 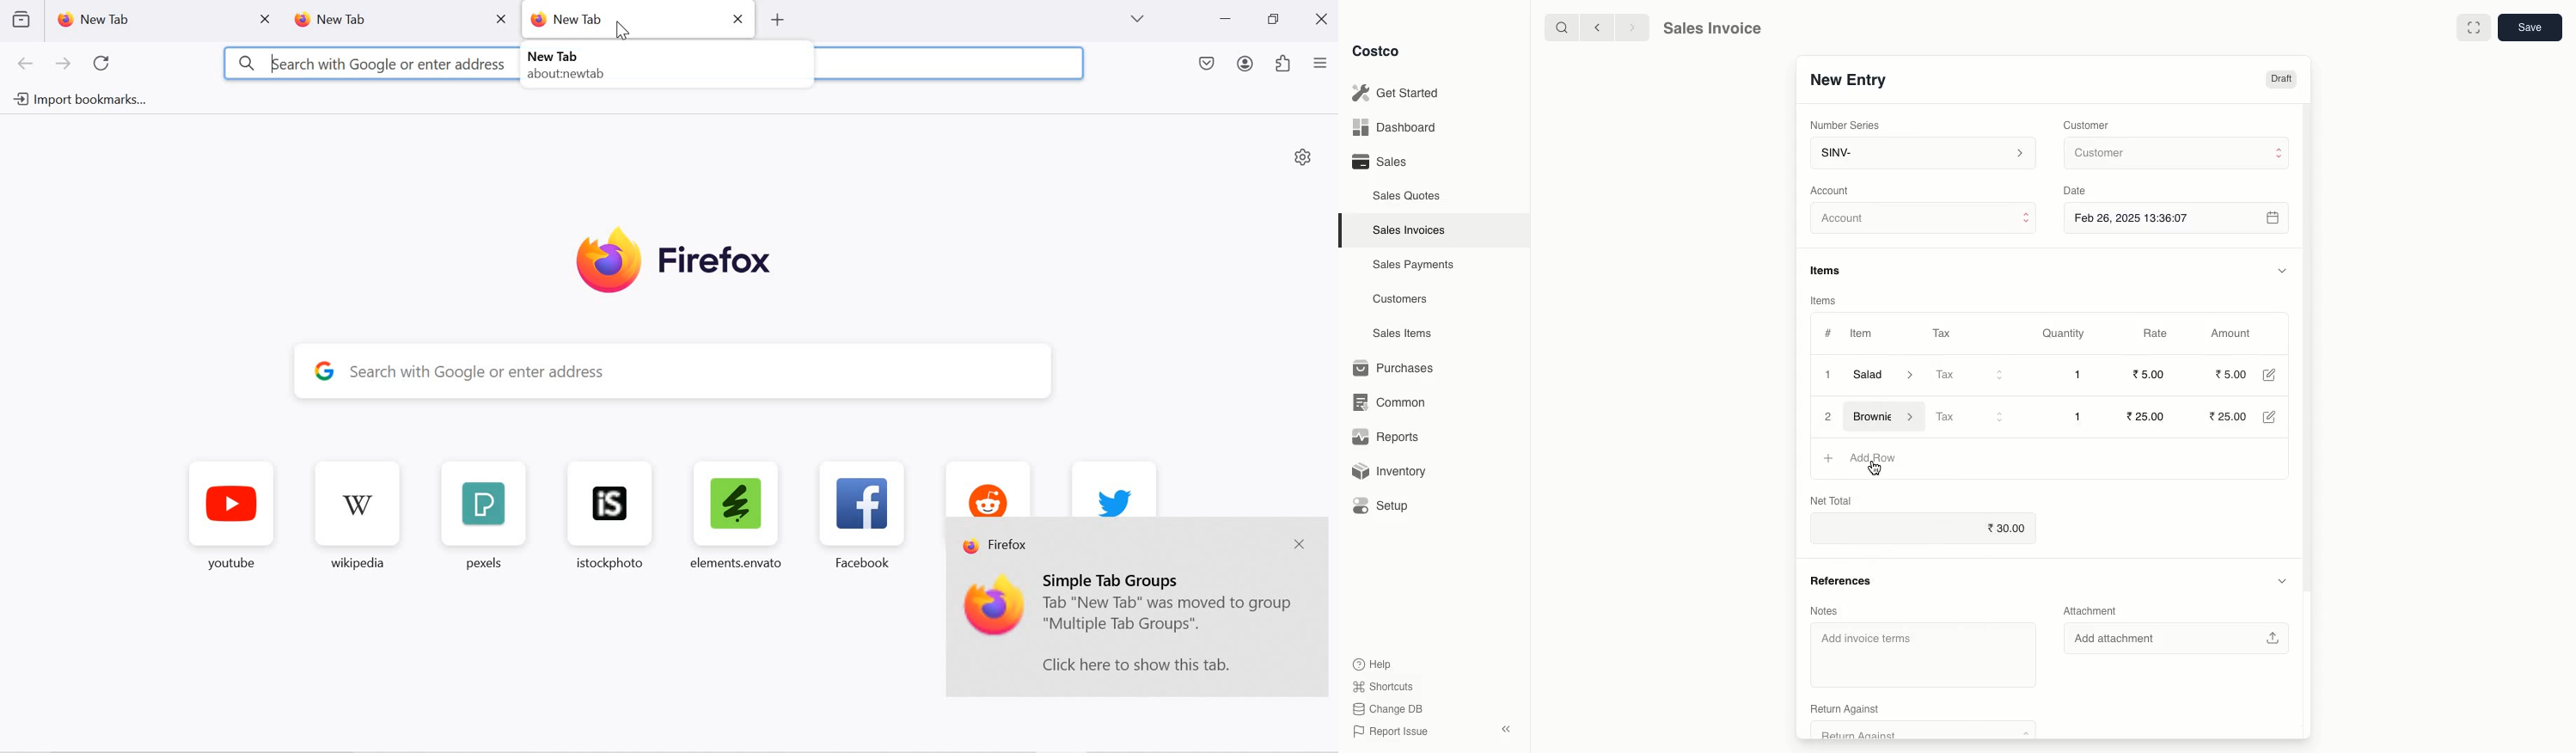 What do you see at coordinates (1559, 27) in the screenshot?
I see `Search` at bounding box center [1559, 27].